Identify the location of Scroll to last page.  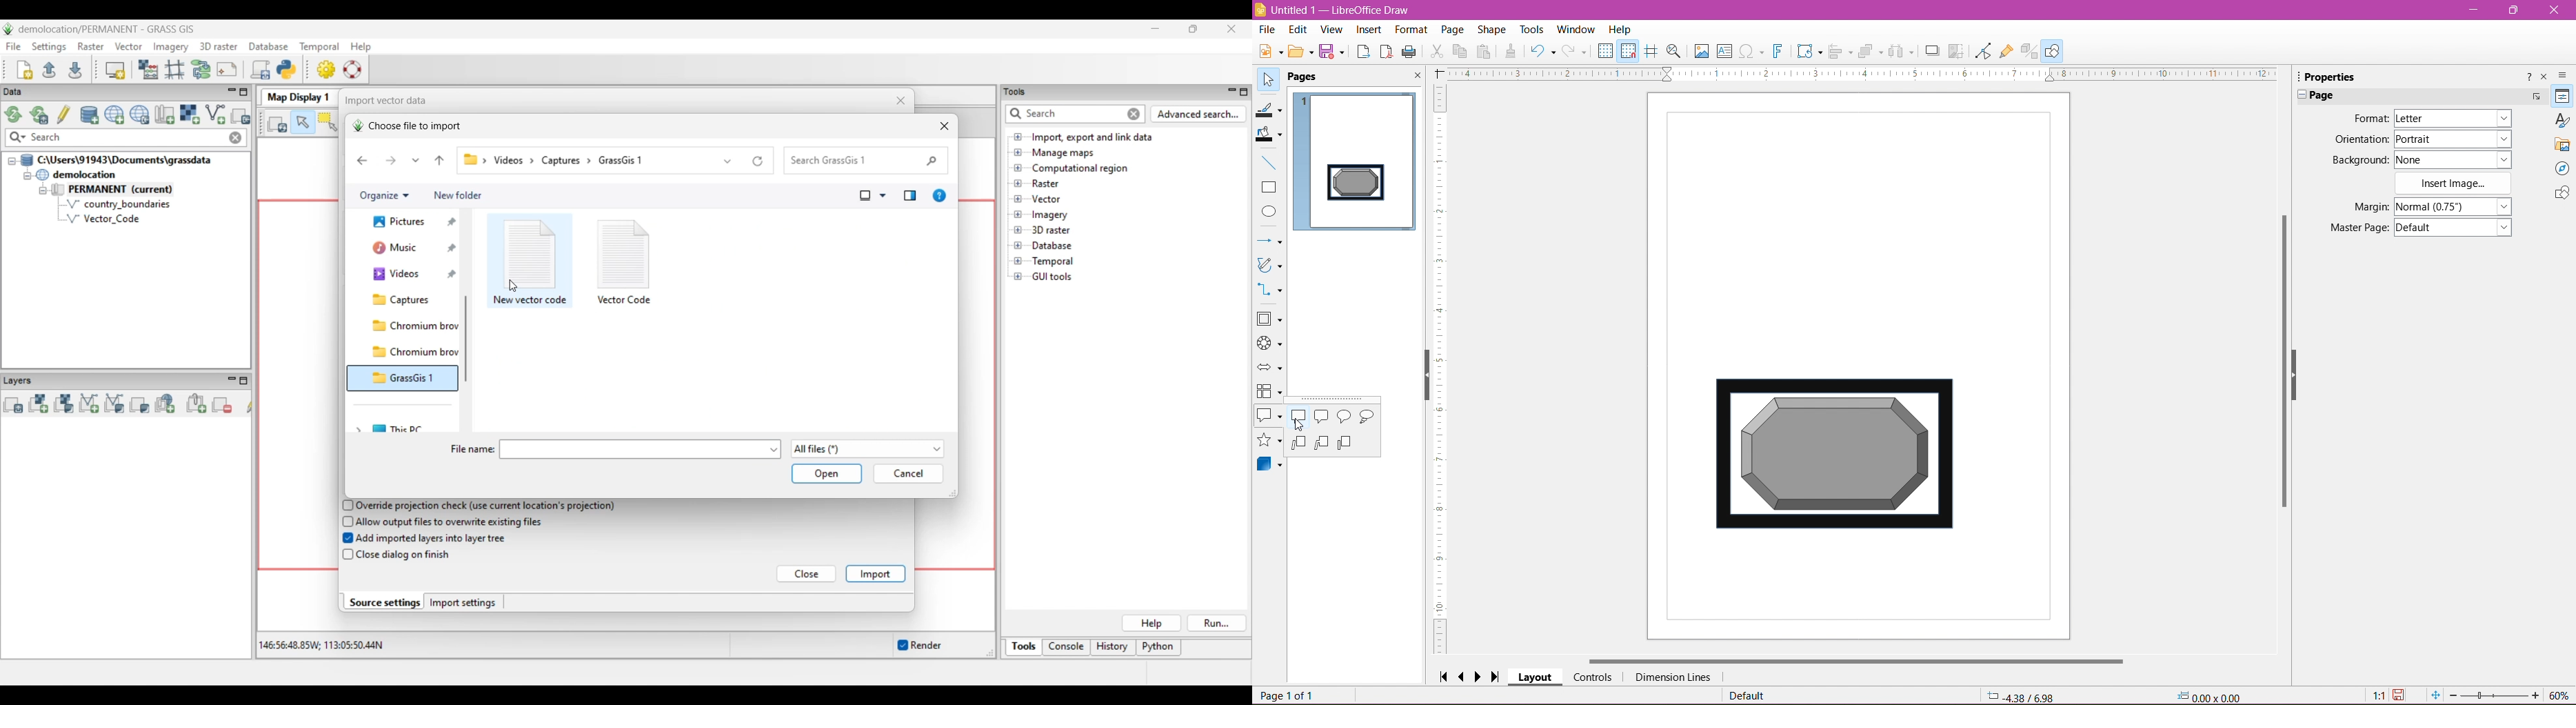
(1500, 675).